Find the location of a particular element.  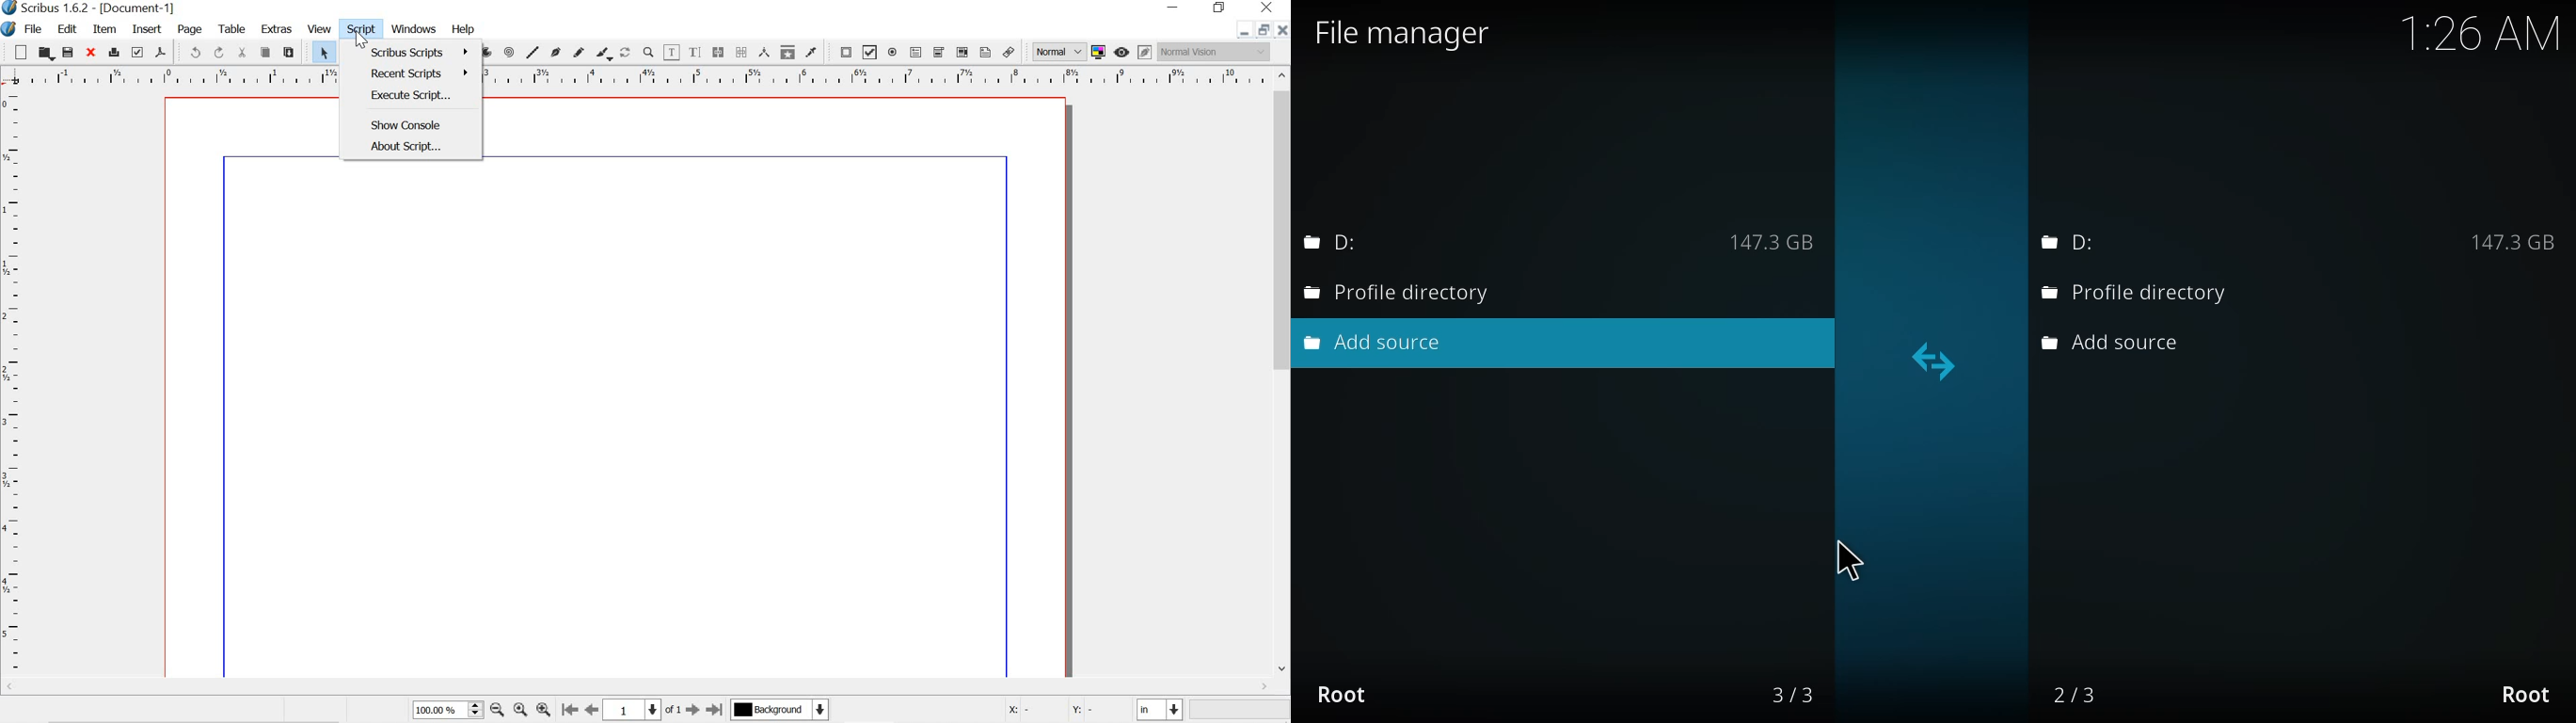

Scribus script is located at coordinates (421, 52).